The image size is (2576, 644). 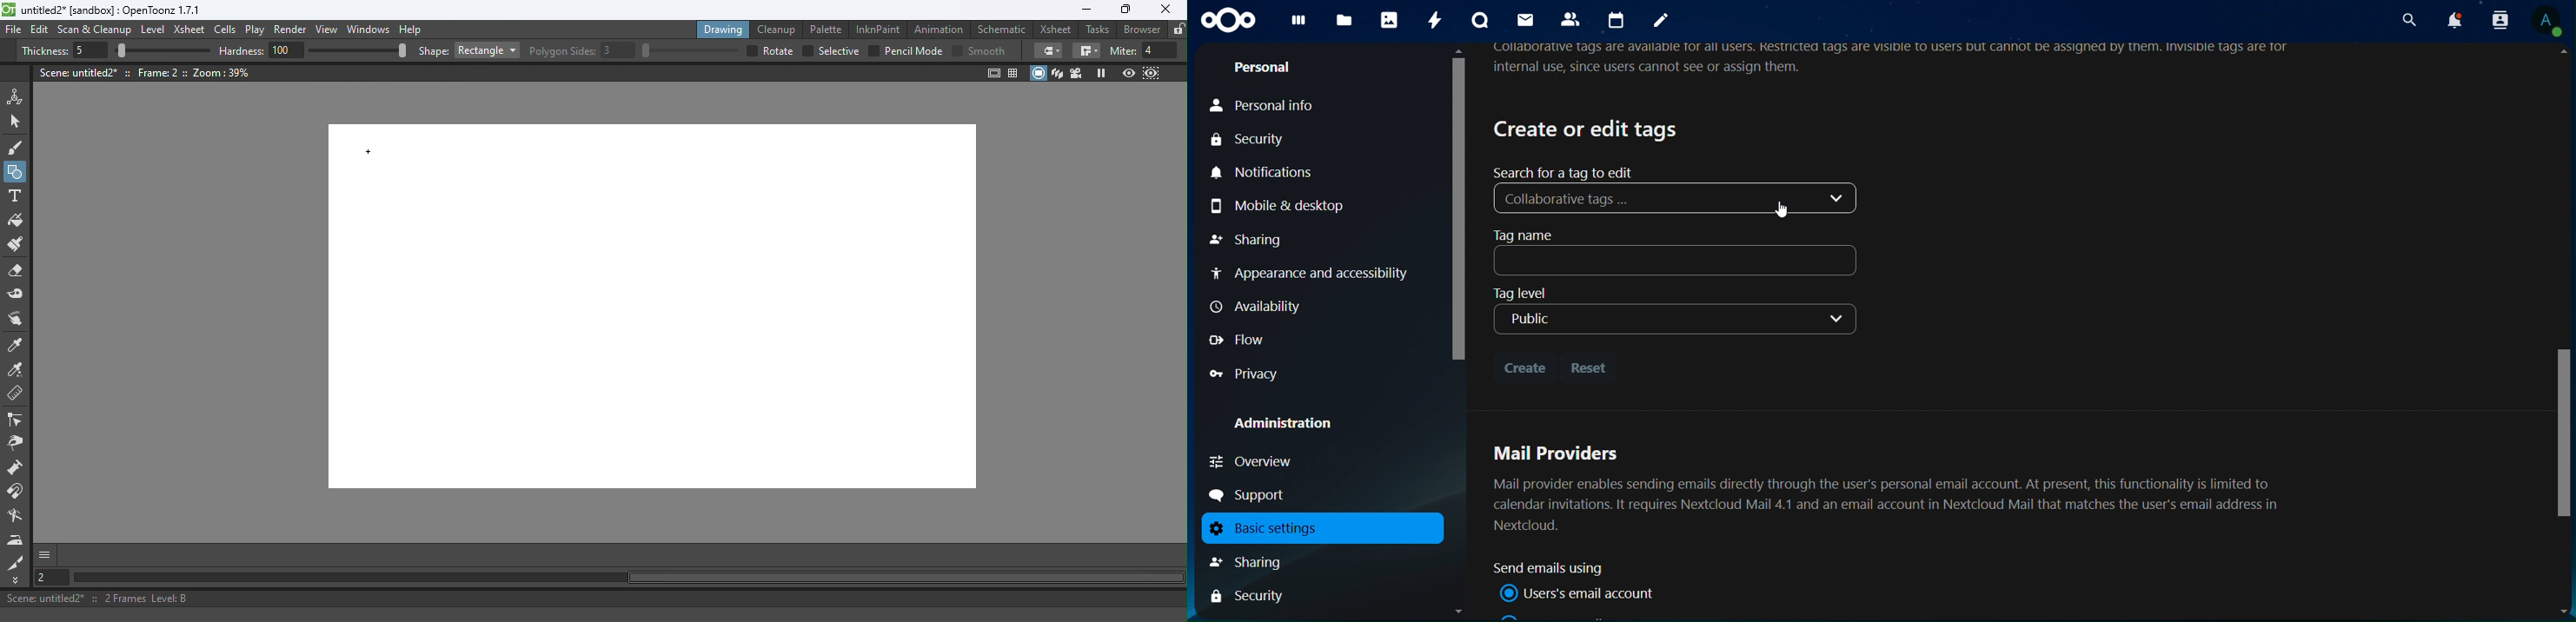 I want to click on 4, so click(x=1160, y=50).